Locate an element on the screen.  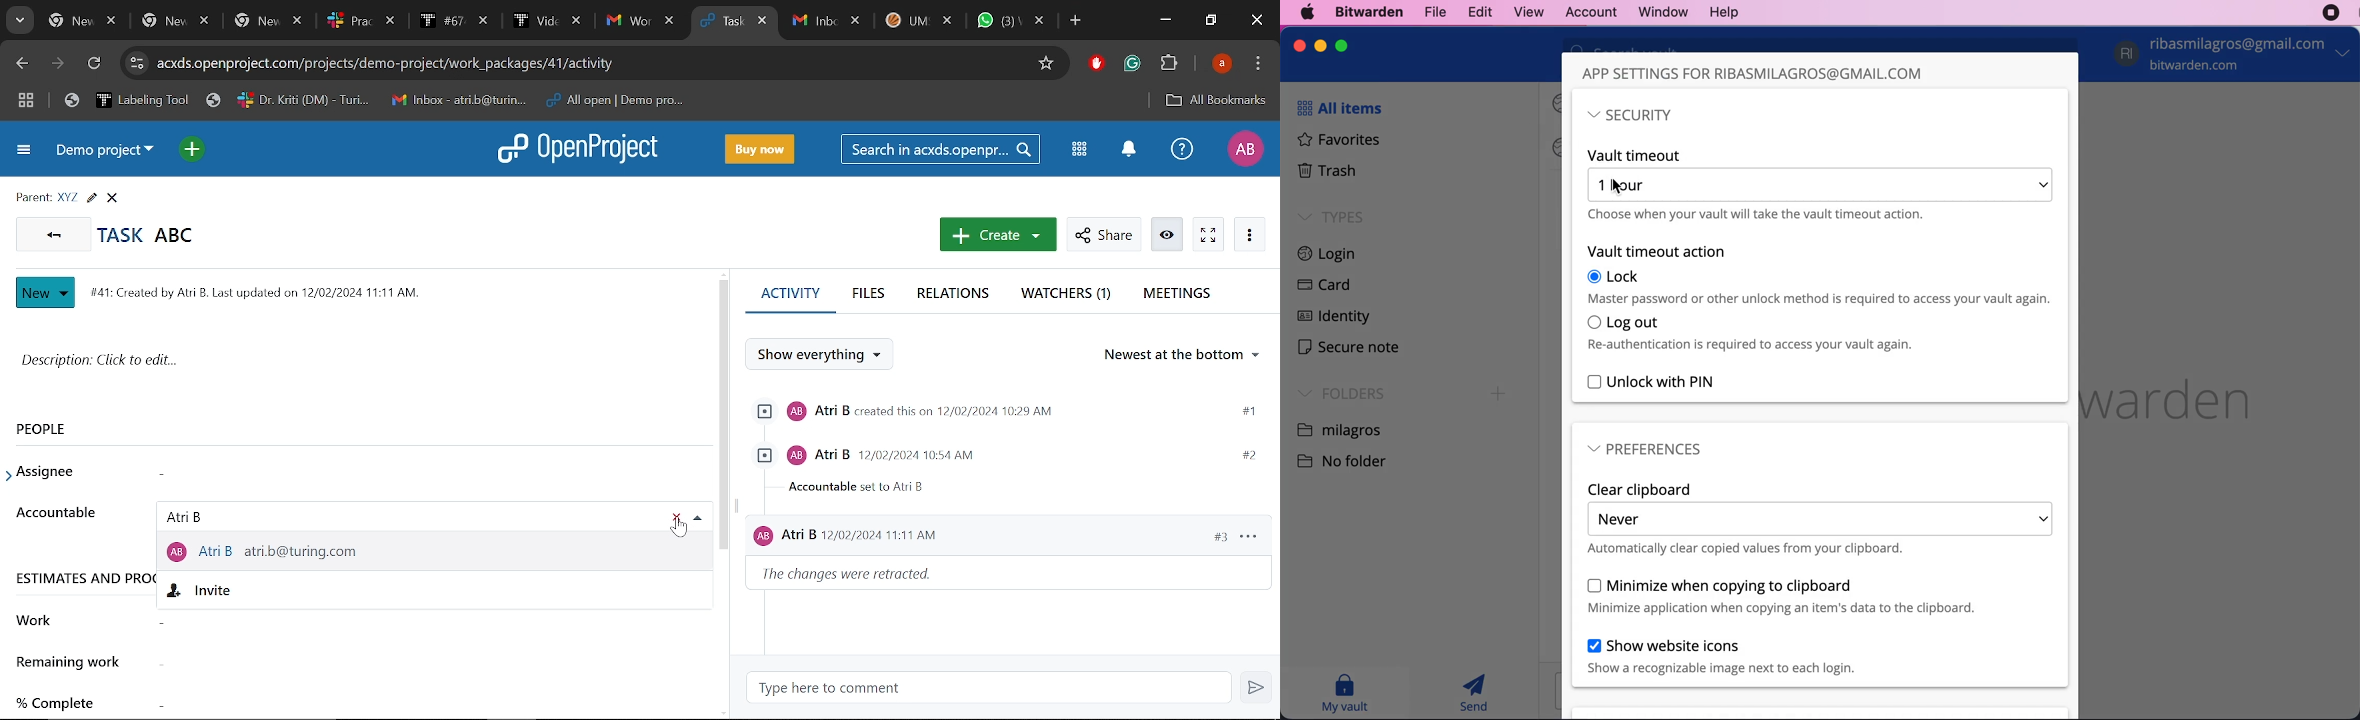
Search in acxds.openproject is located at coordinates (943, 149).